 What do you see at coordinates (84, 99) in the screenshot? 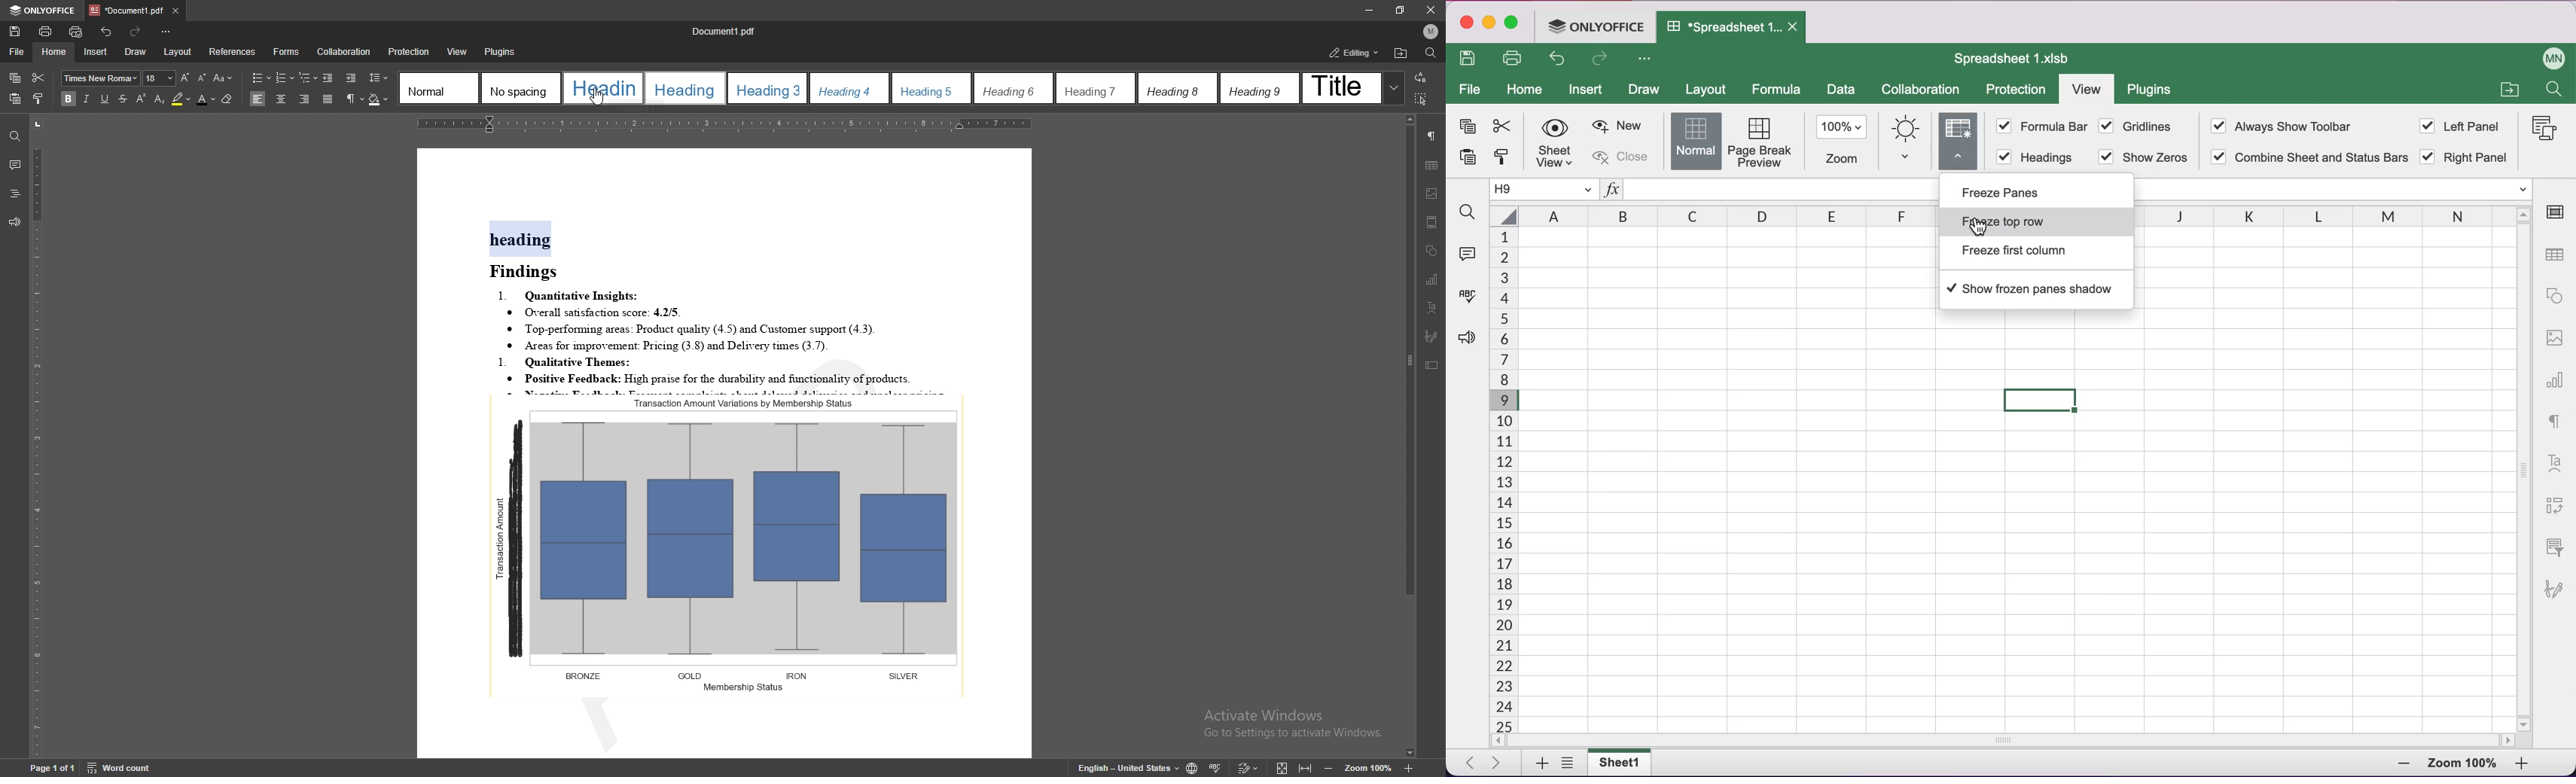
I see `italic` at bounding box center [84, 99].